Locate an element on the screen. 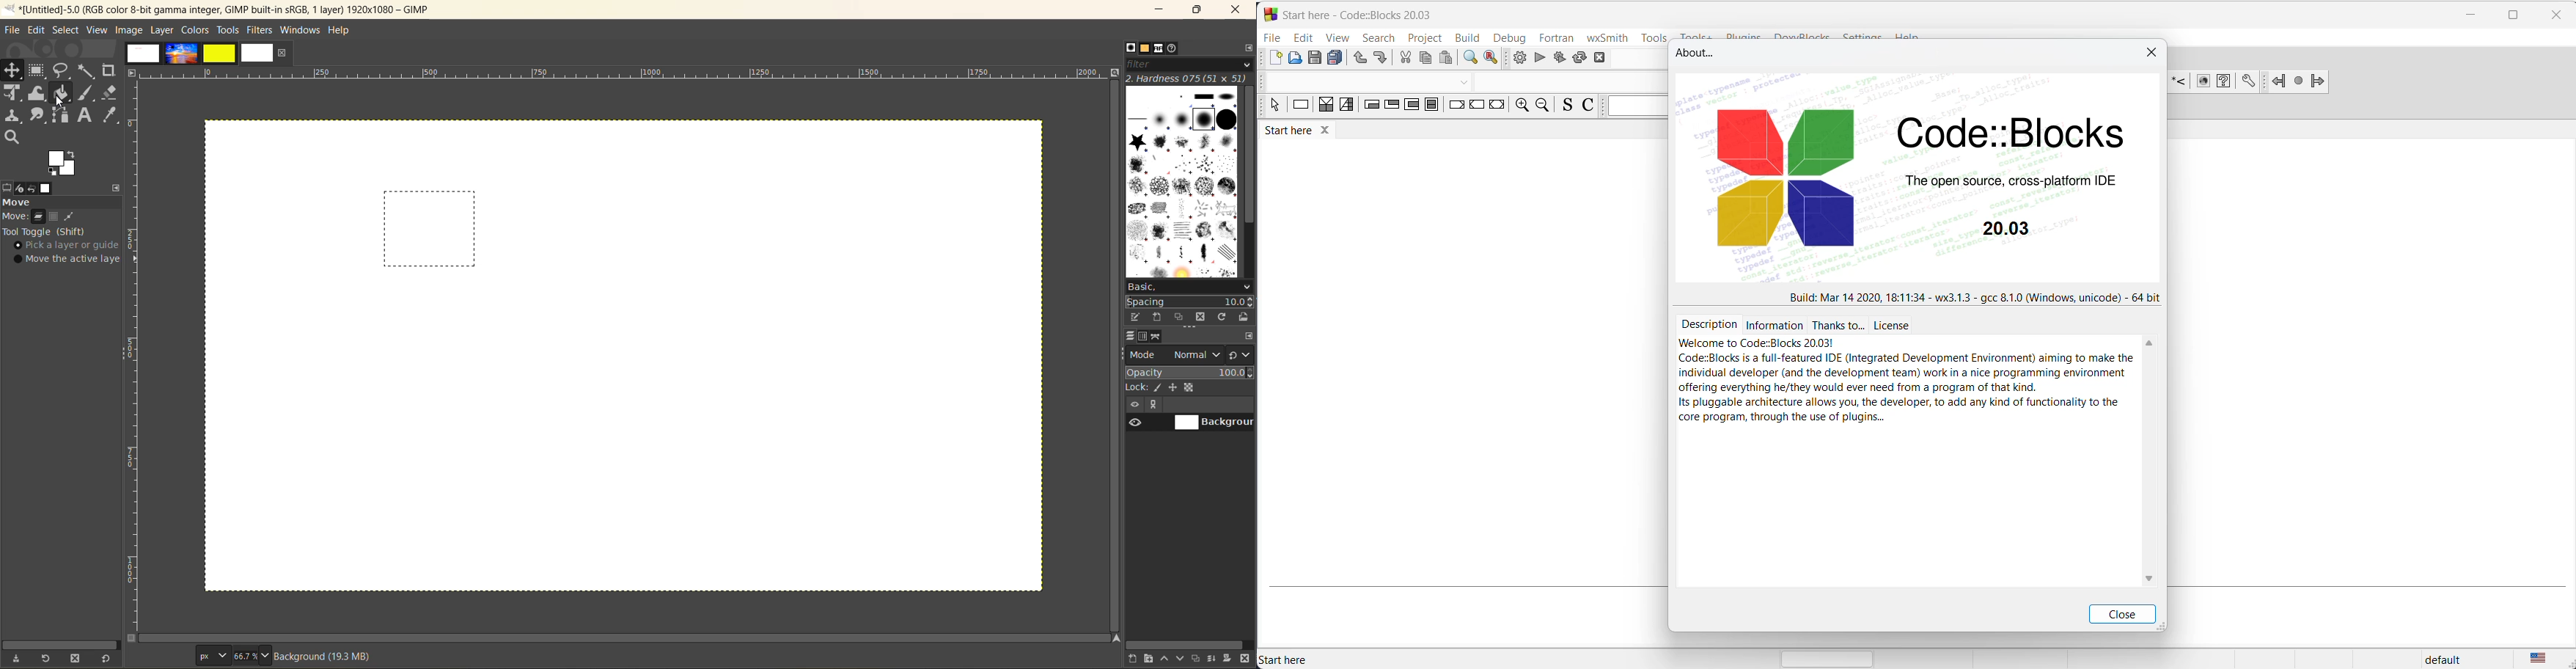  merge this layer is located at coordinates (1216, 659).